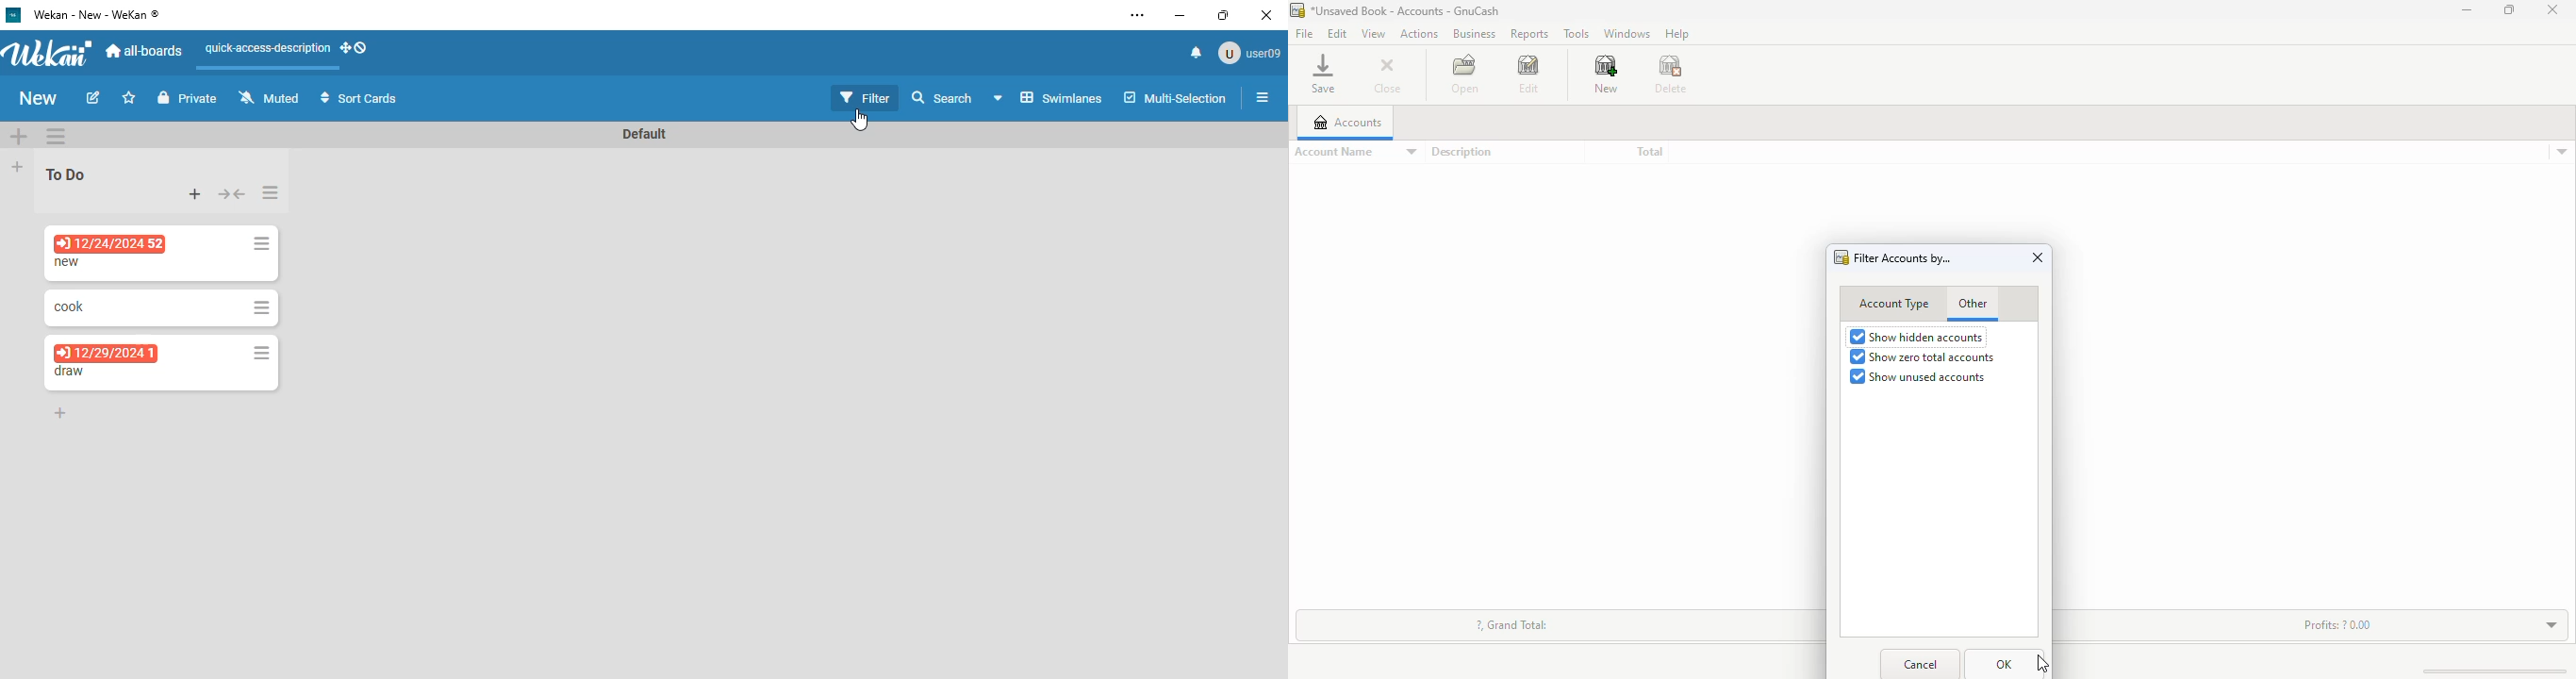 The image size is (2576, 700). I want to click on board name, so click(39, 98).